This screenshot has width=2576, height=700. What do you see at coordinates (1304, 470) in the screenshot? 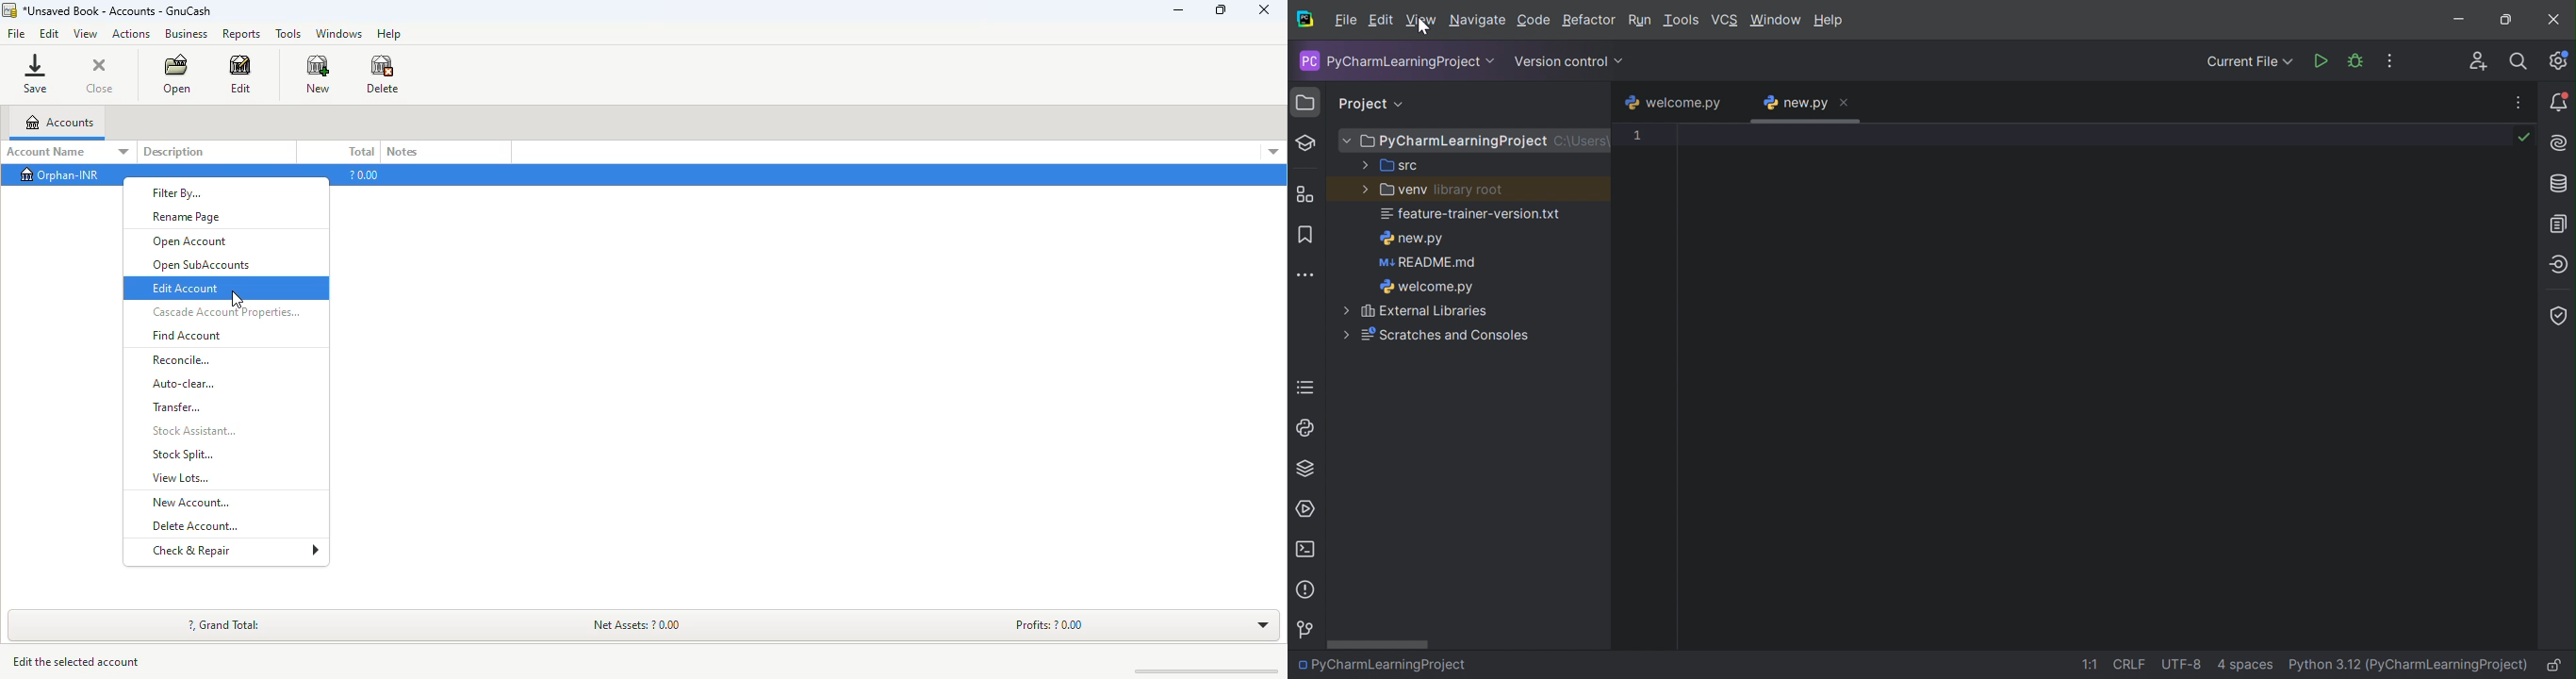
I see `Python Packages` at bounding box center [1304, 470].